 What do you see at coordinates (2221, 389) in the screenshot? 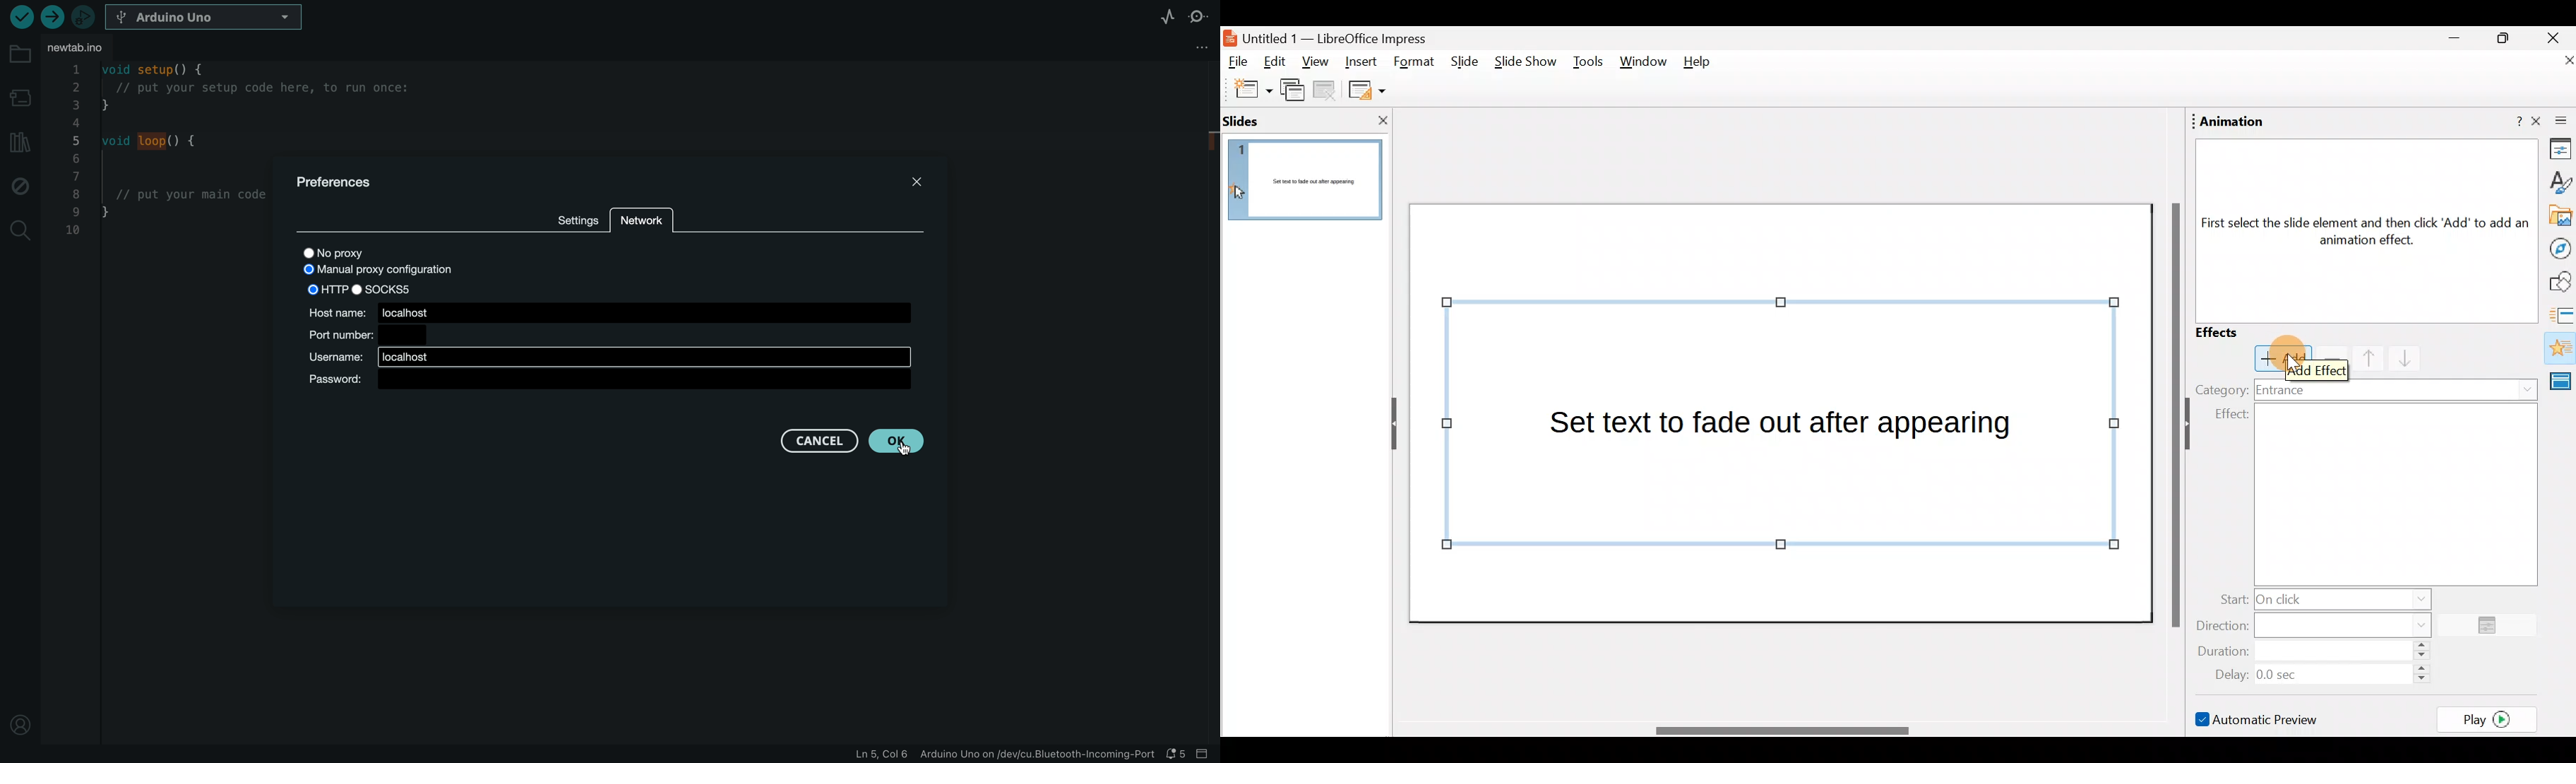
I see `Category` at bounding box center [2221, 389].